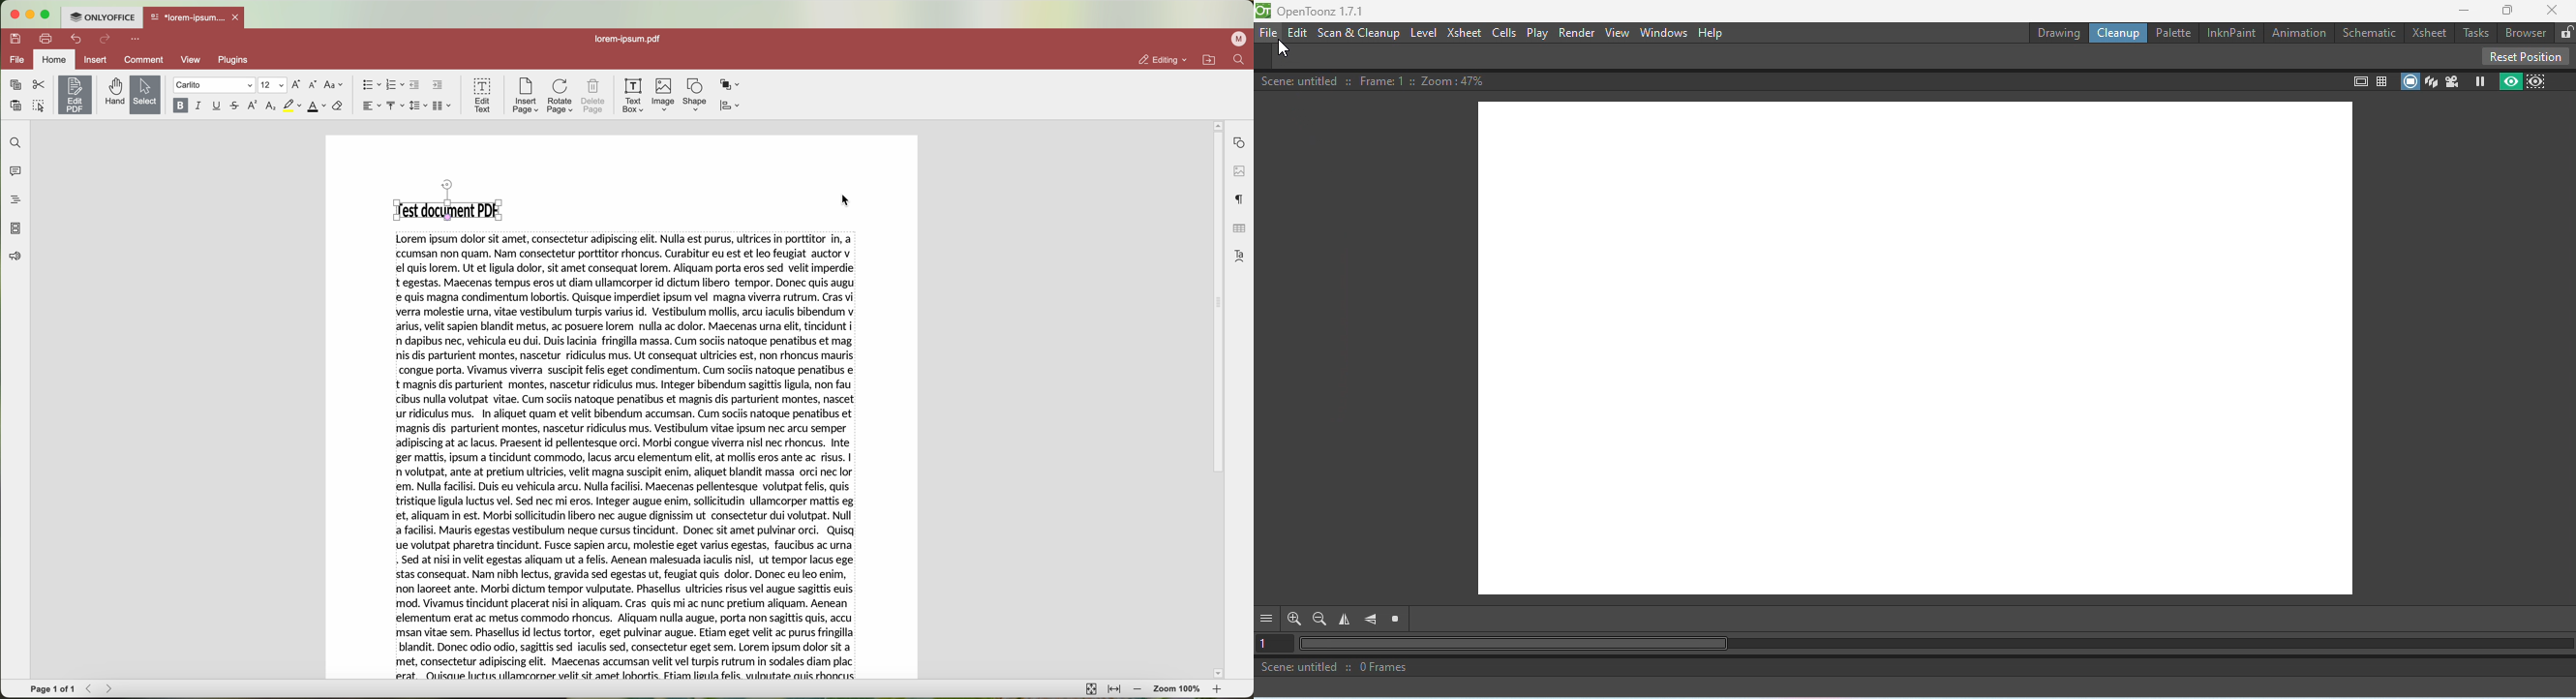  Describe the element at coordinates (13, 257) in the screenshot. I see `feedback & support` at that location.